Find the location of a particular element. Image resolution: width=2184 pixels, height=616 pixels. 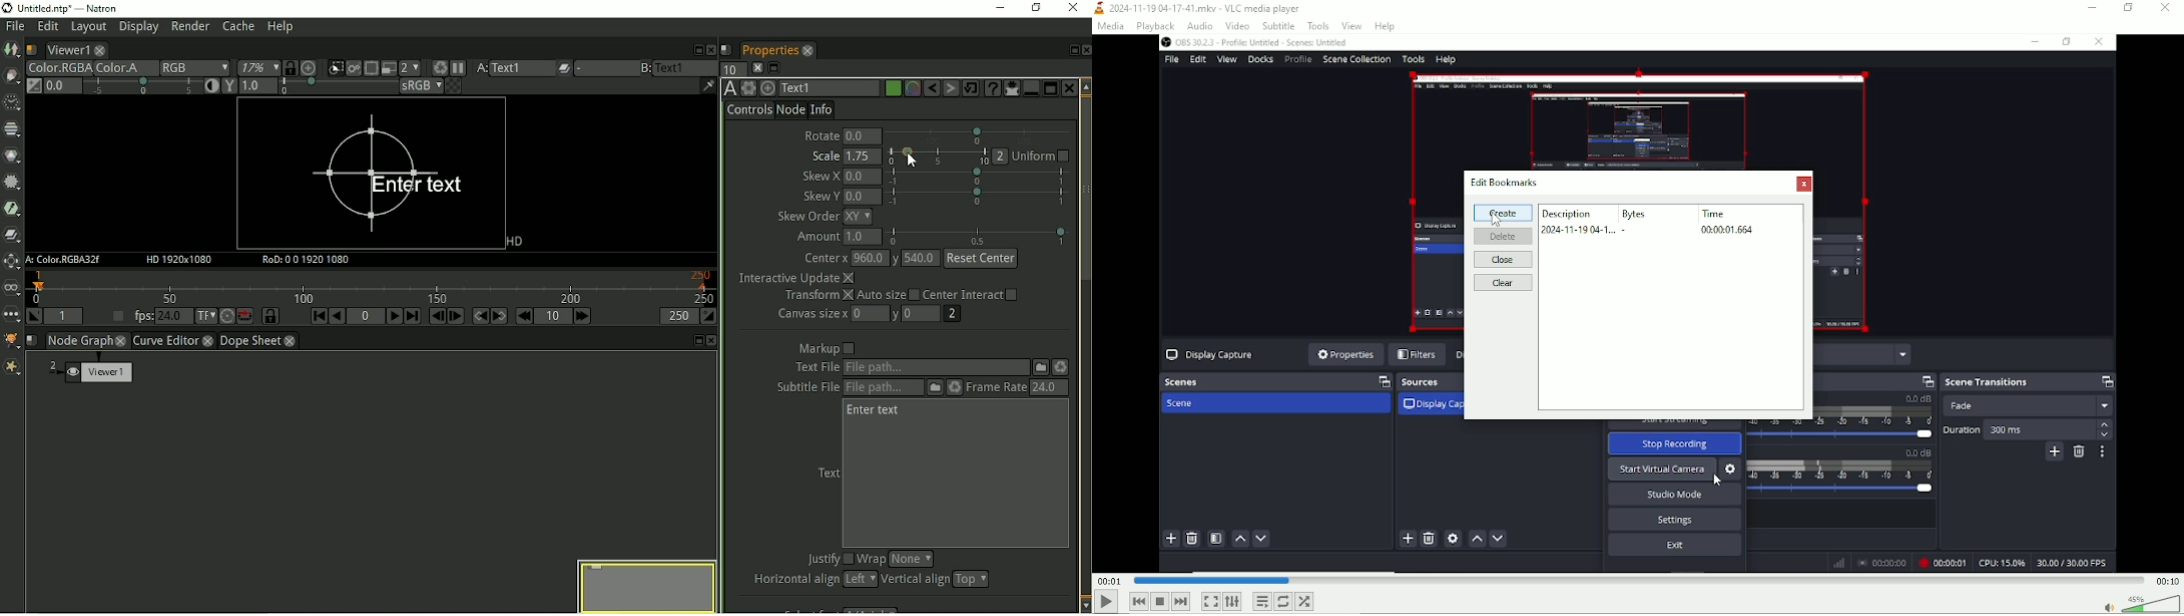

Audio is located at coordinates (1198, 25).